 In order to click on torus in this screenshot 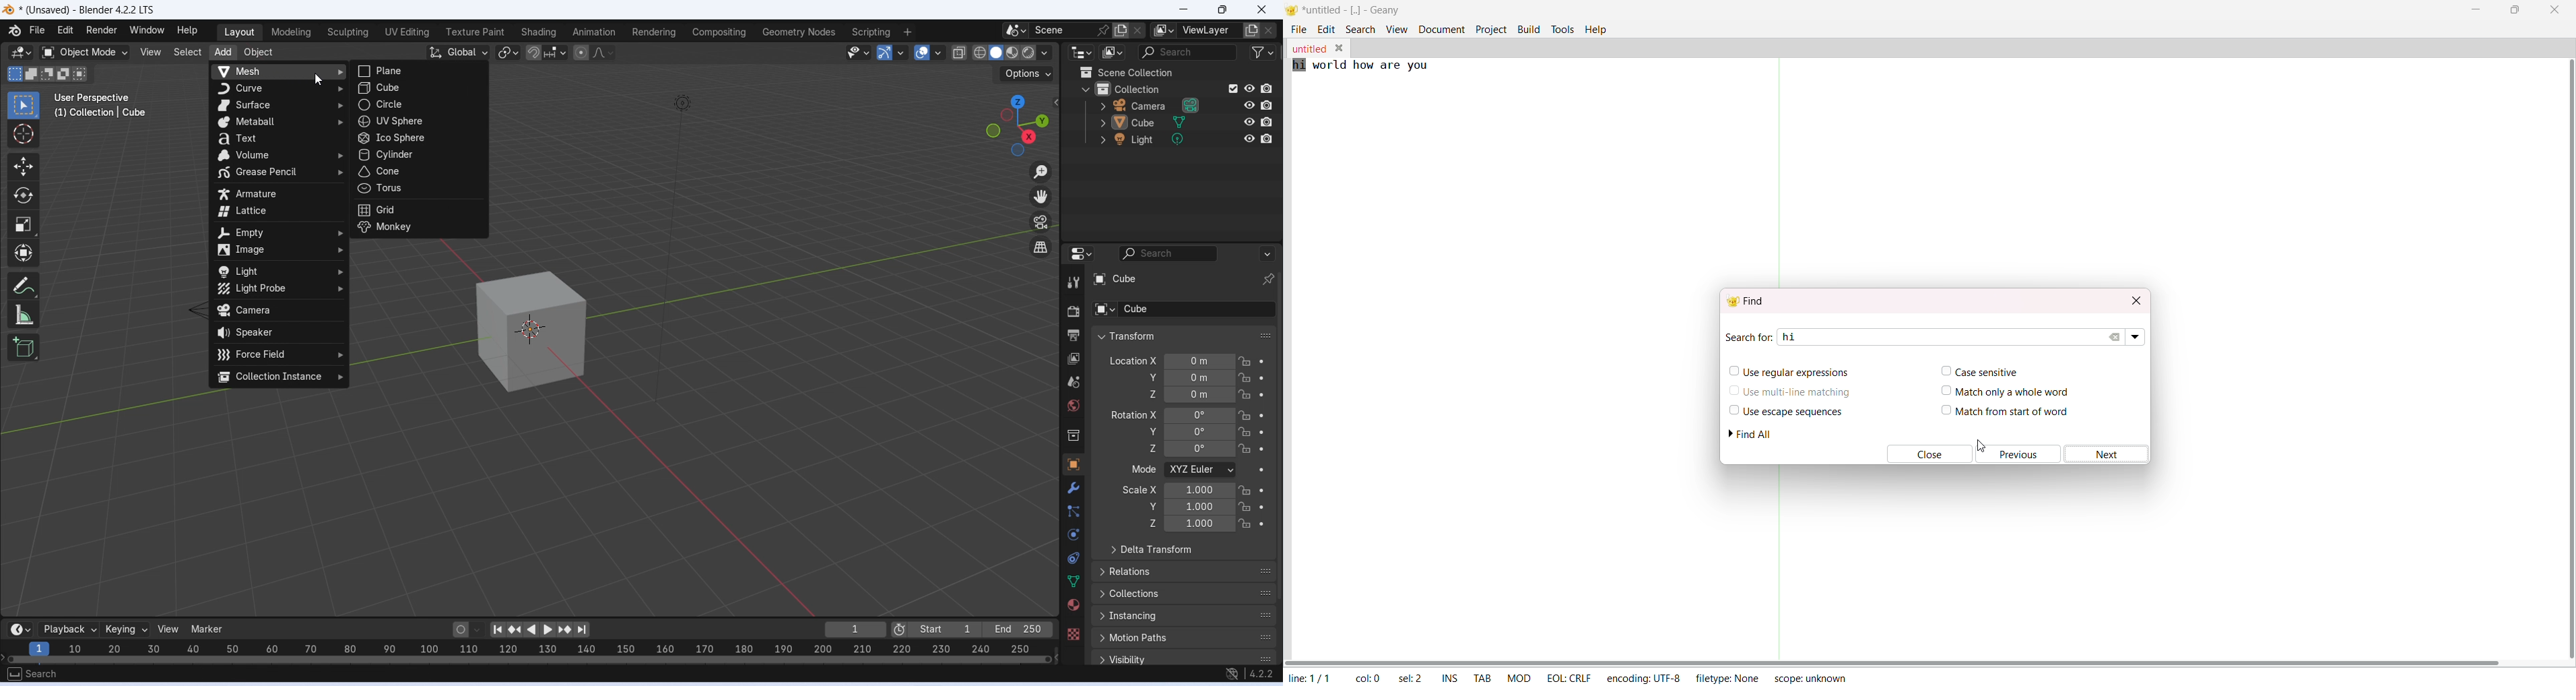, I will do `click(418, 189)`.